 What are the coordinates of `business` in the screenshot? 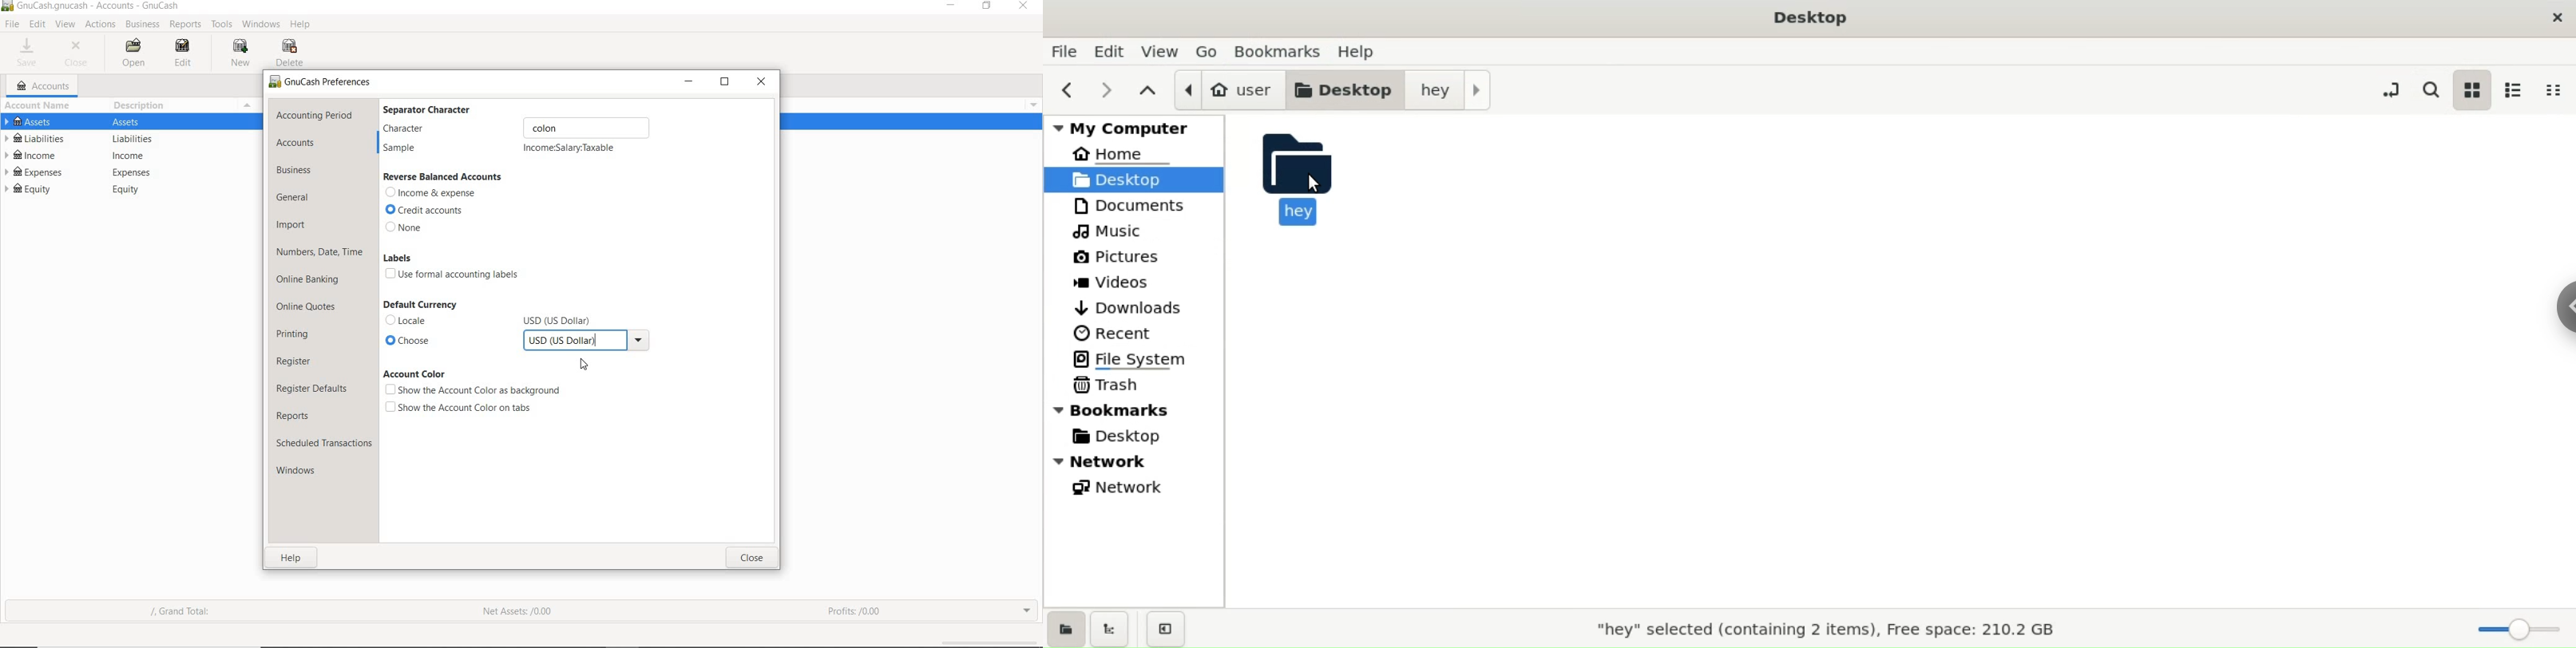 It's located at (297, 171).